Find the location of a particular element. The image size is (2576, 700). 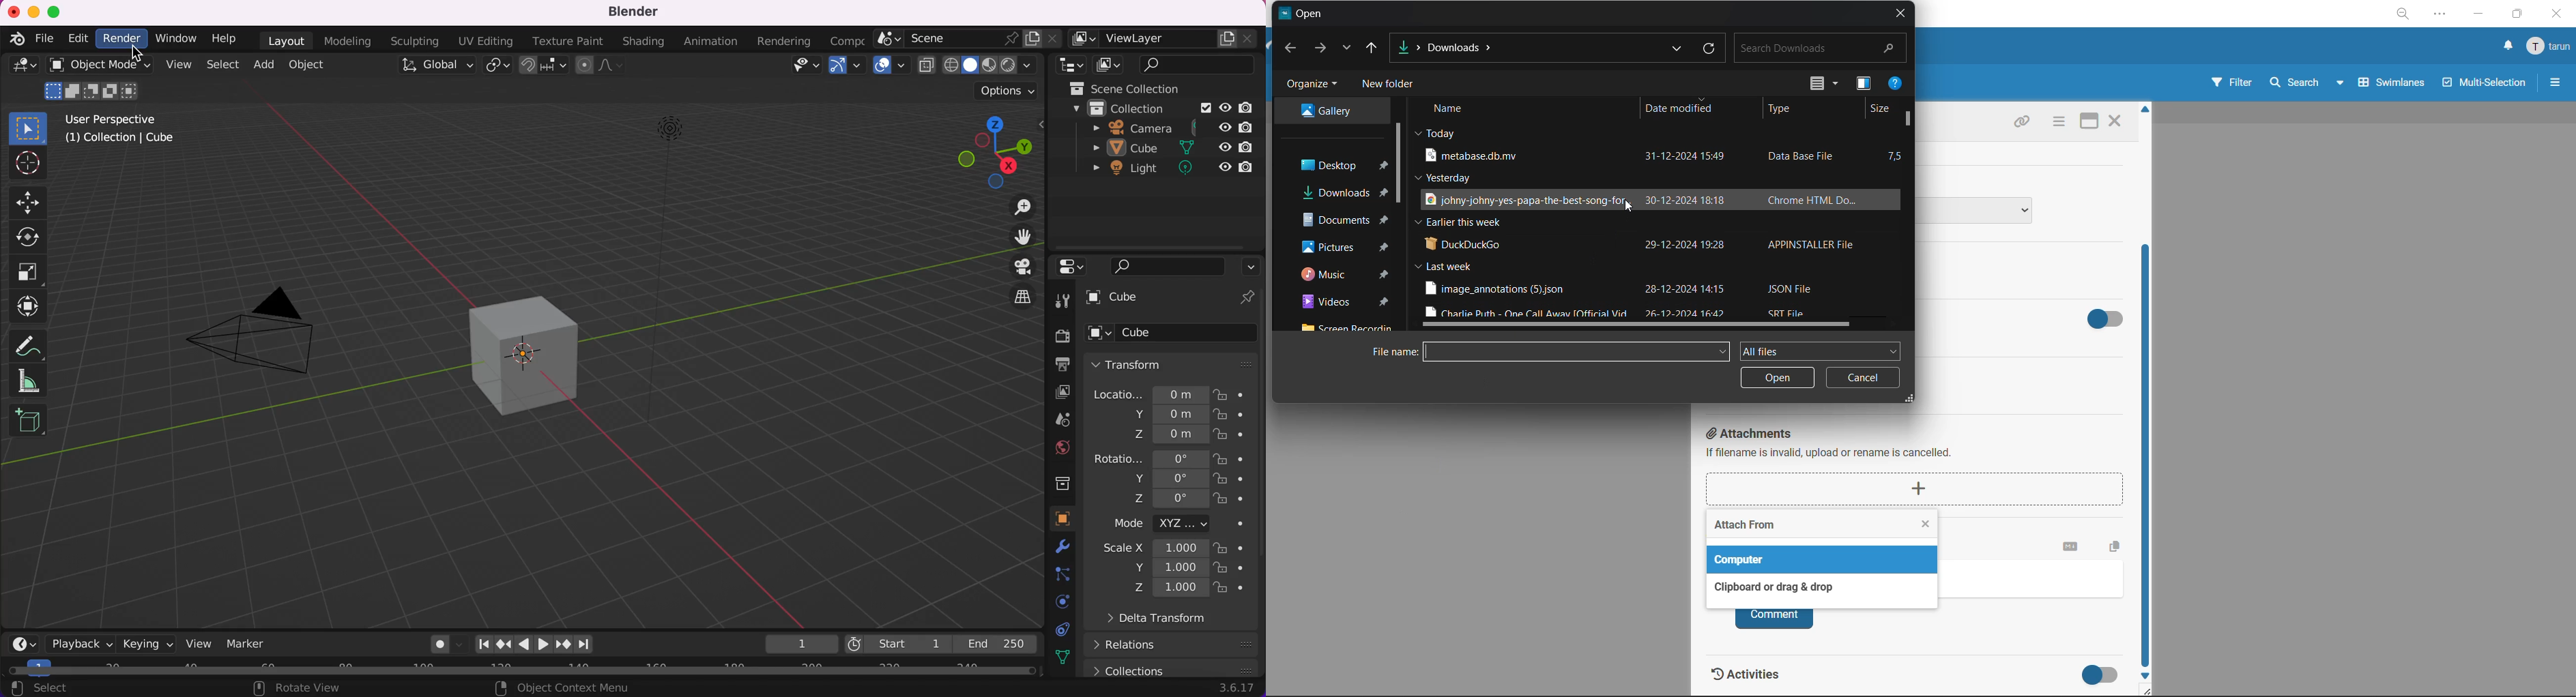

z 1.000 is located at coordinates (1169, 588).